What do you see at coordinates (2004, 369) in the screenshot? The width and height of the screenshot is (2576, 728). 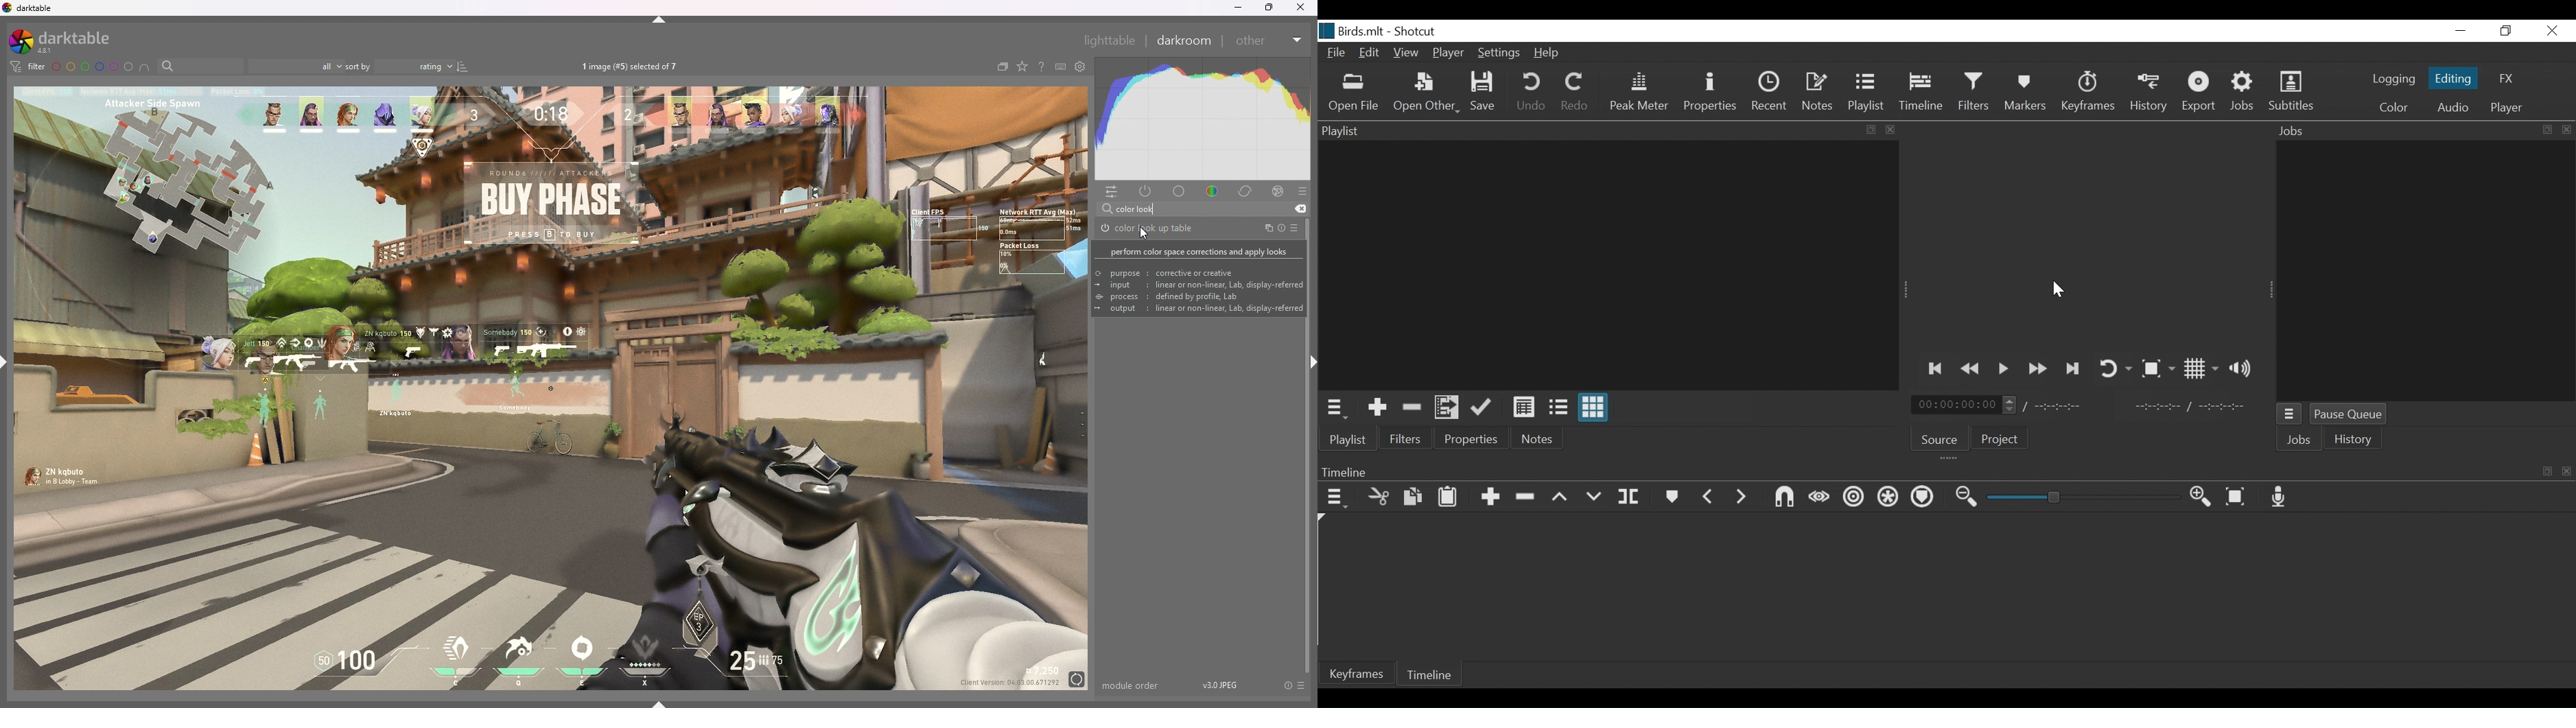 I see `Toggle play or pause (space)` at bounding box center [2004, 369].